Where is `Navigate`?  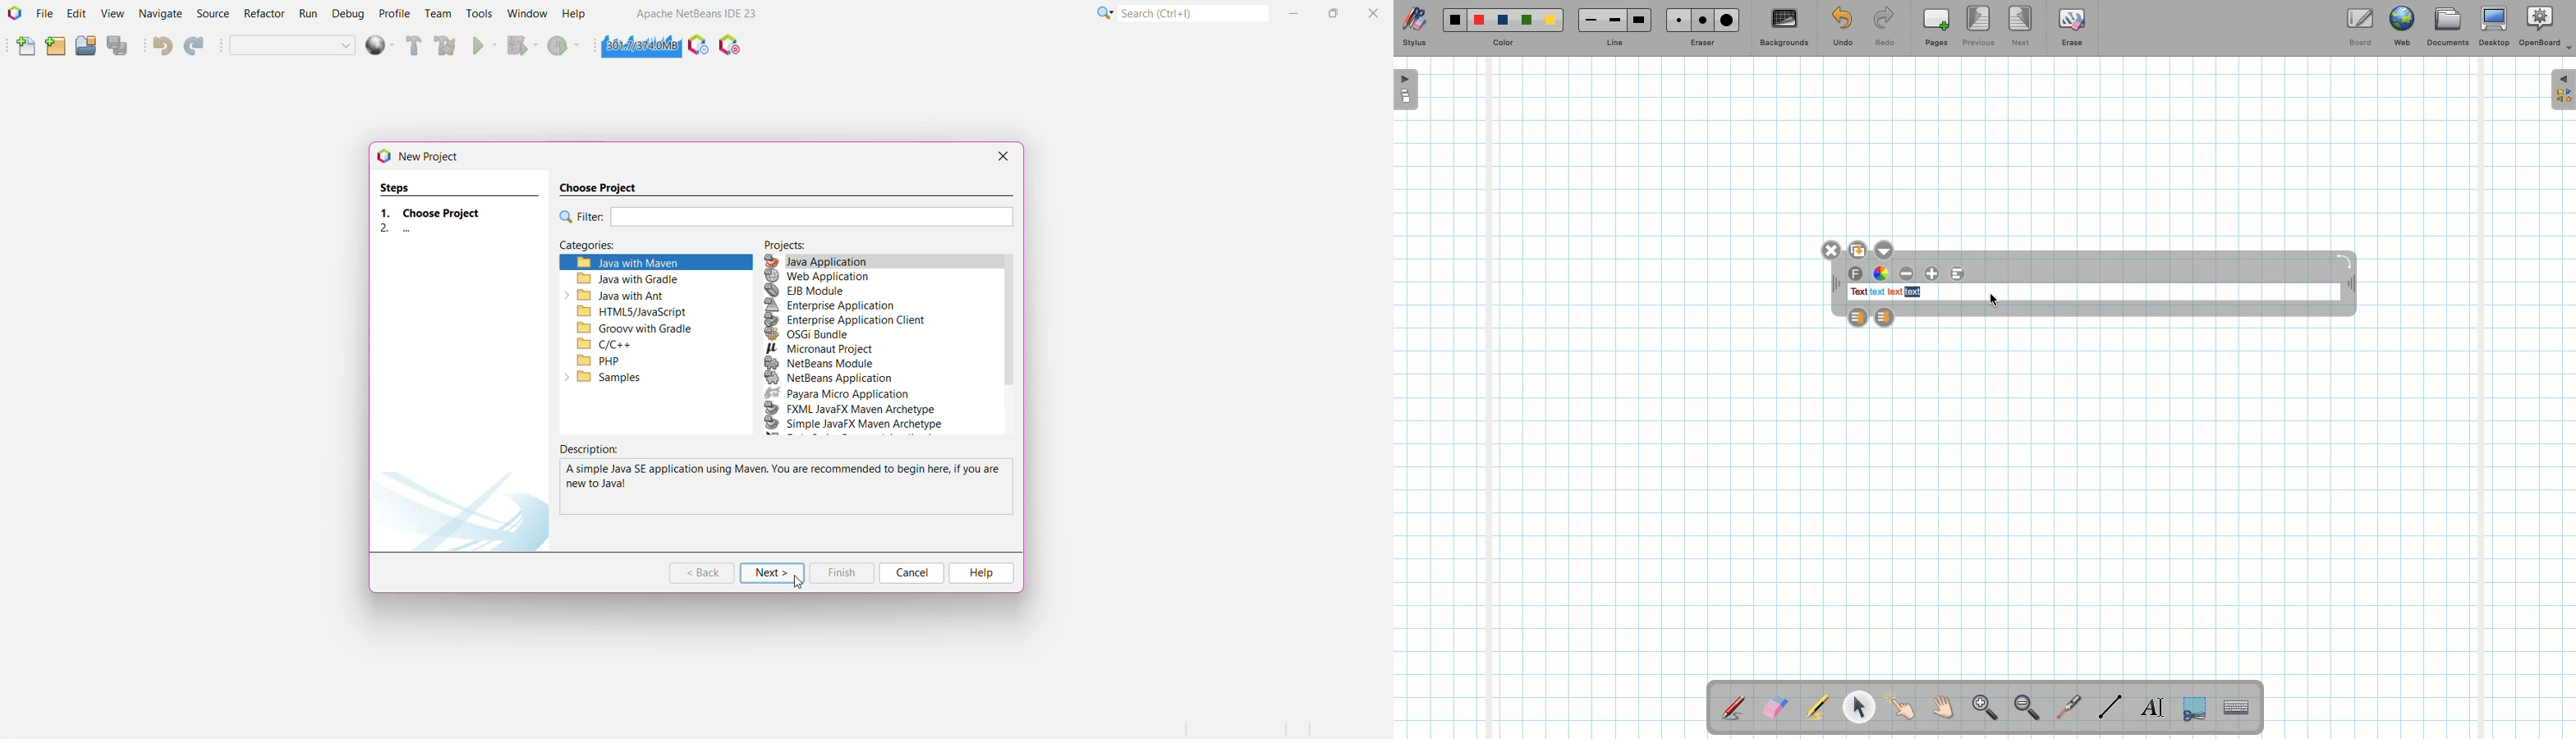 Navigate is located at coordinates (160, 15).